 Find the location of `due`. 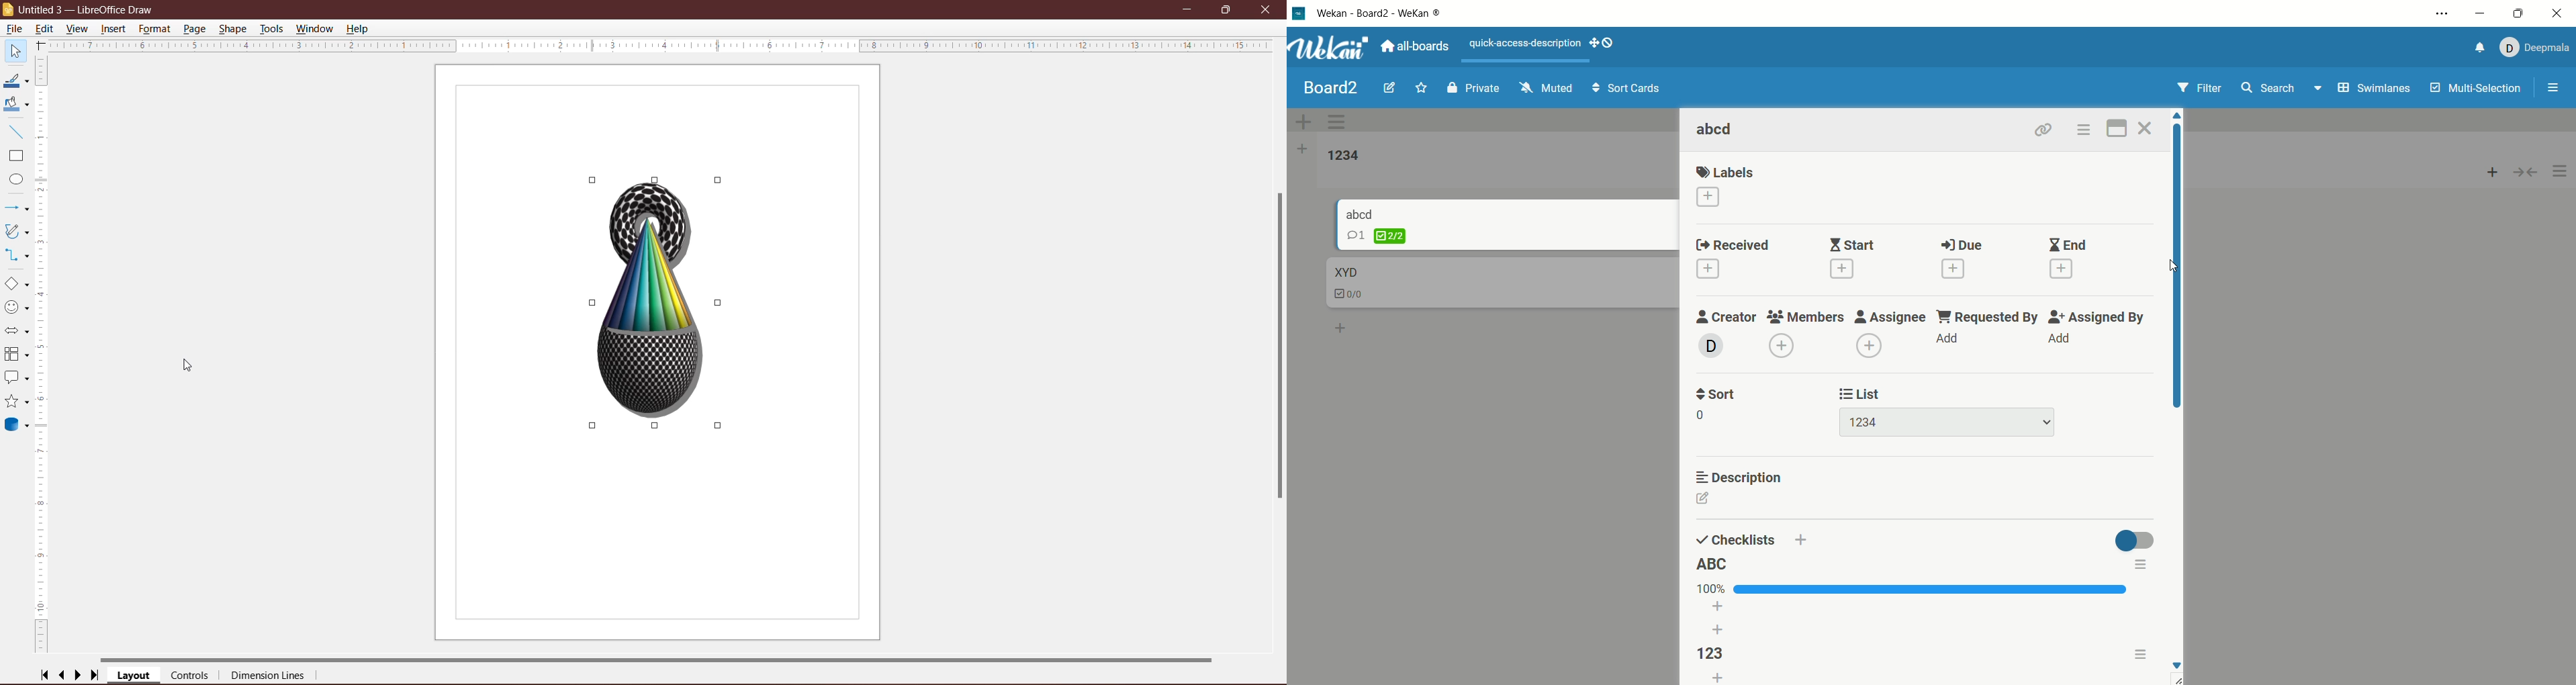

due is located at coordinates (1963, 245).